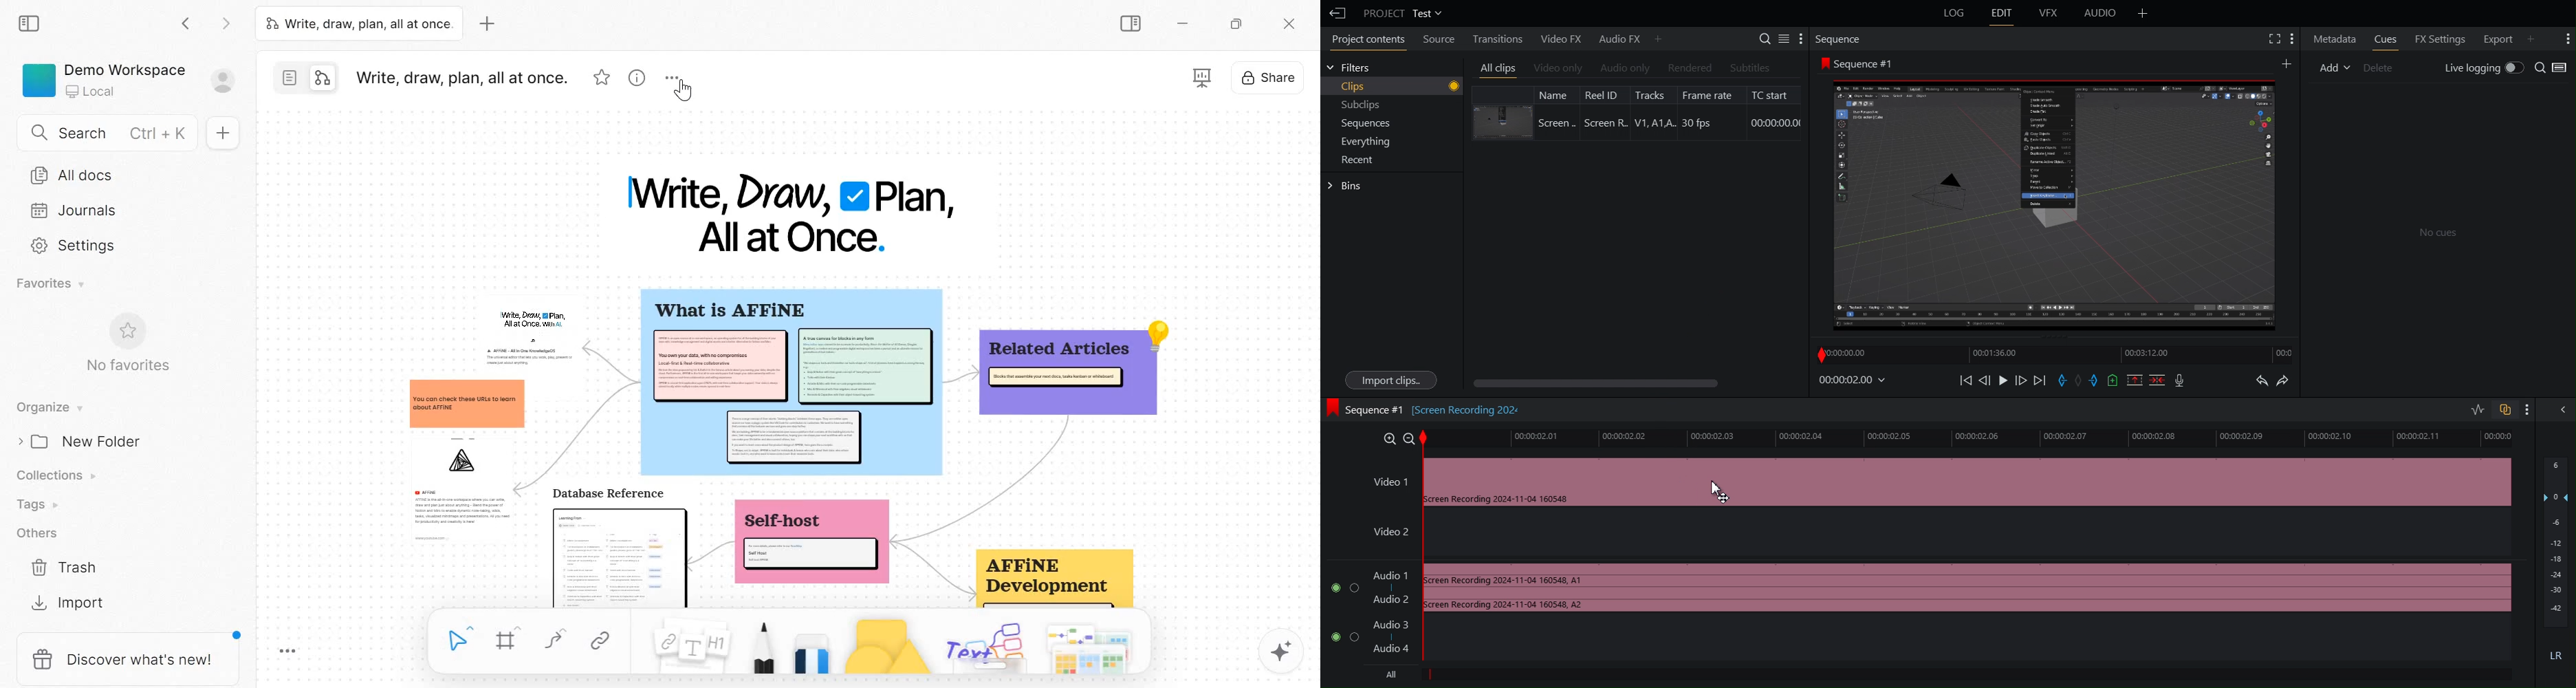  Describe the element at coordinates (637, 78) in the screenshot. I see `view infor` at that location.